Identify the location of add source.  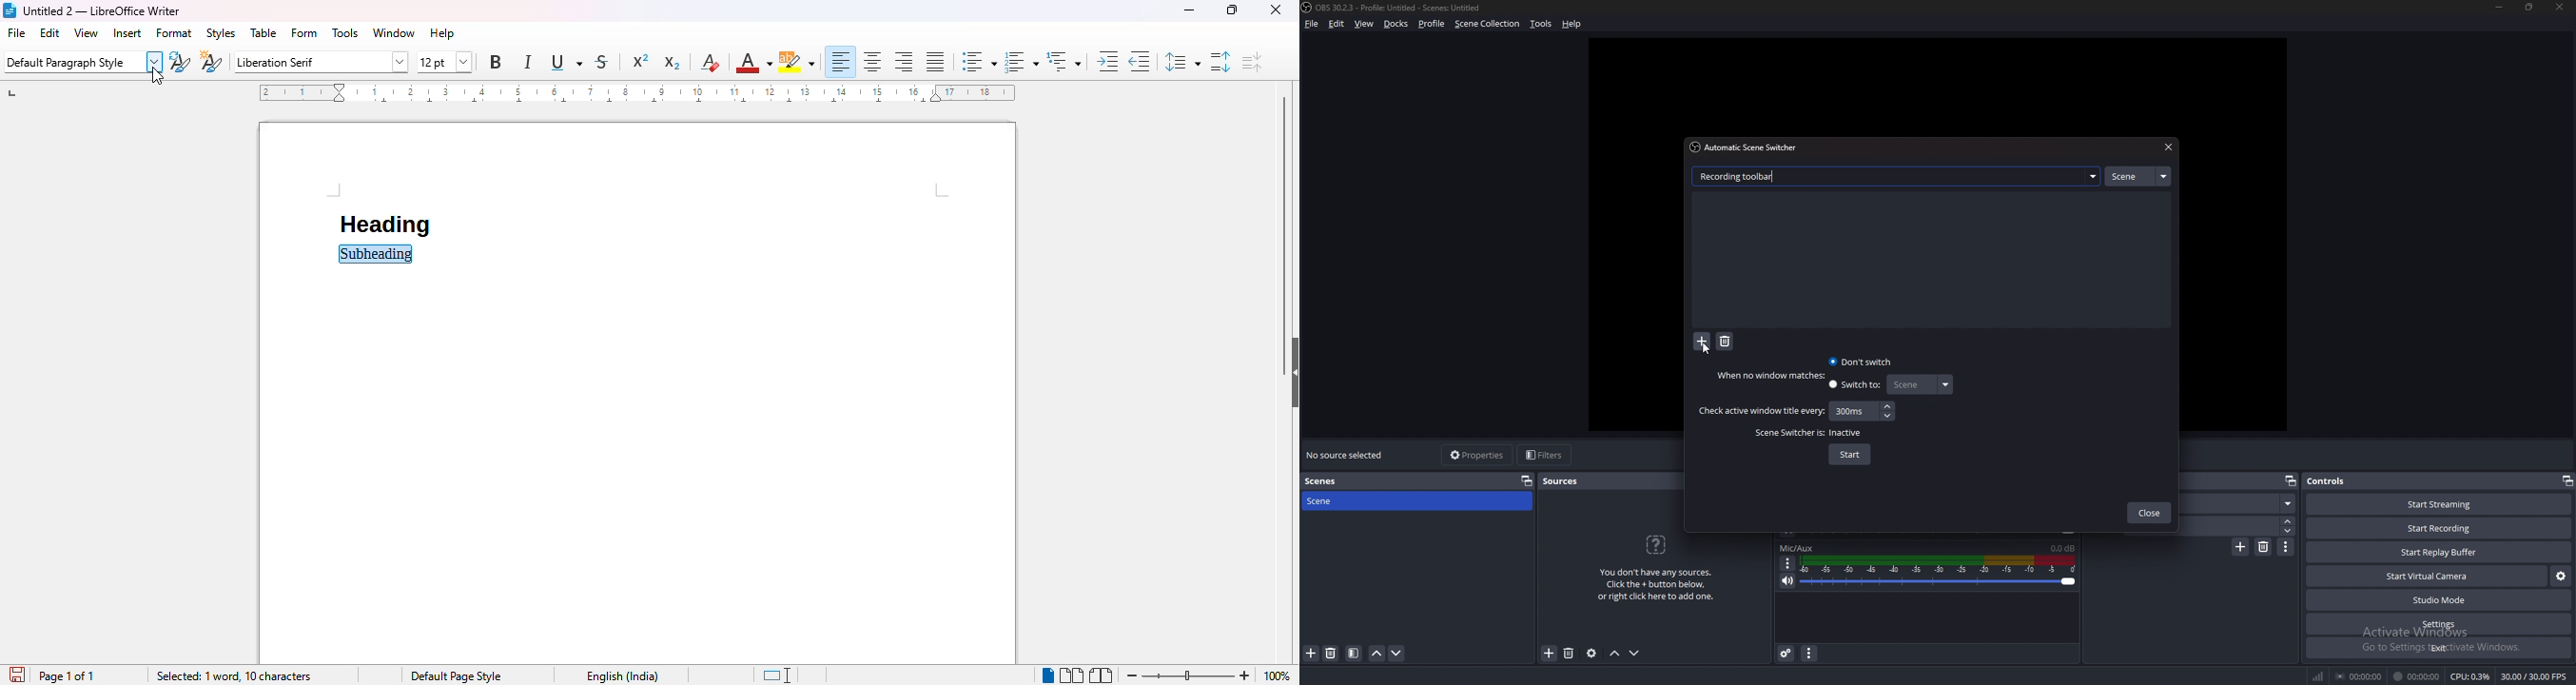
(1549, 654).